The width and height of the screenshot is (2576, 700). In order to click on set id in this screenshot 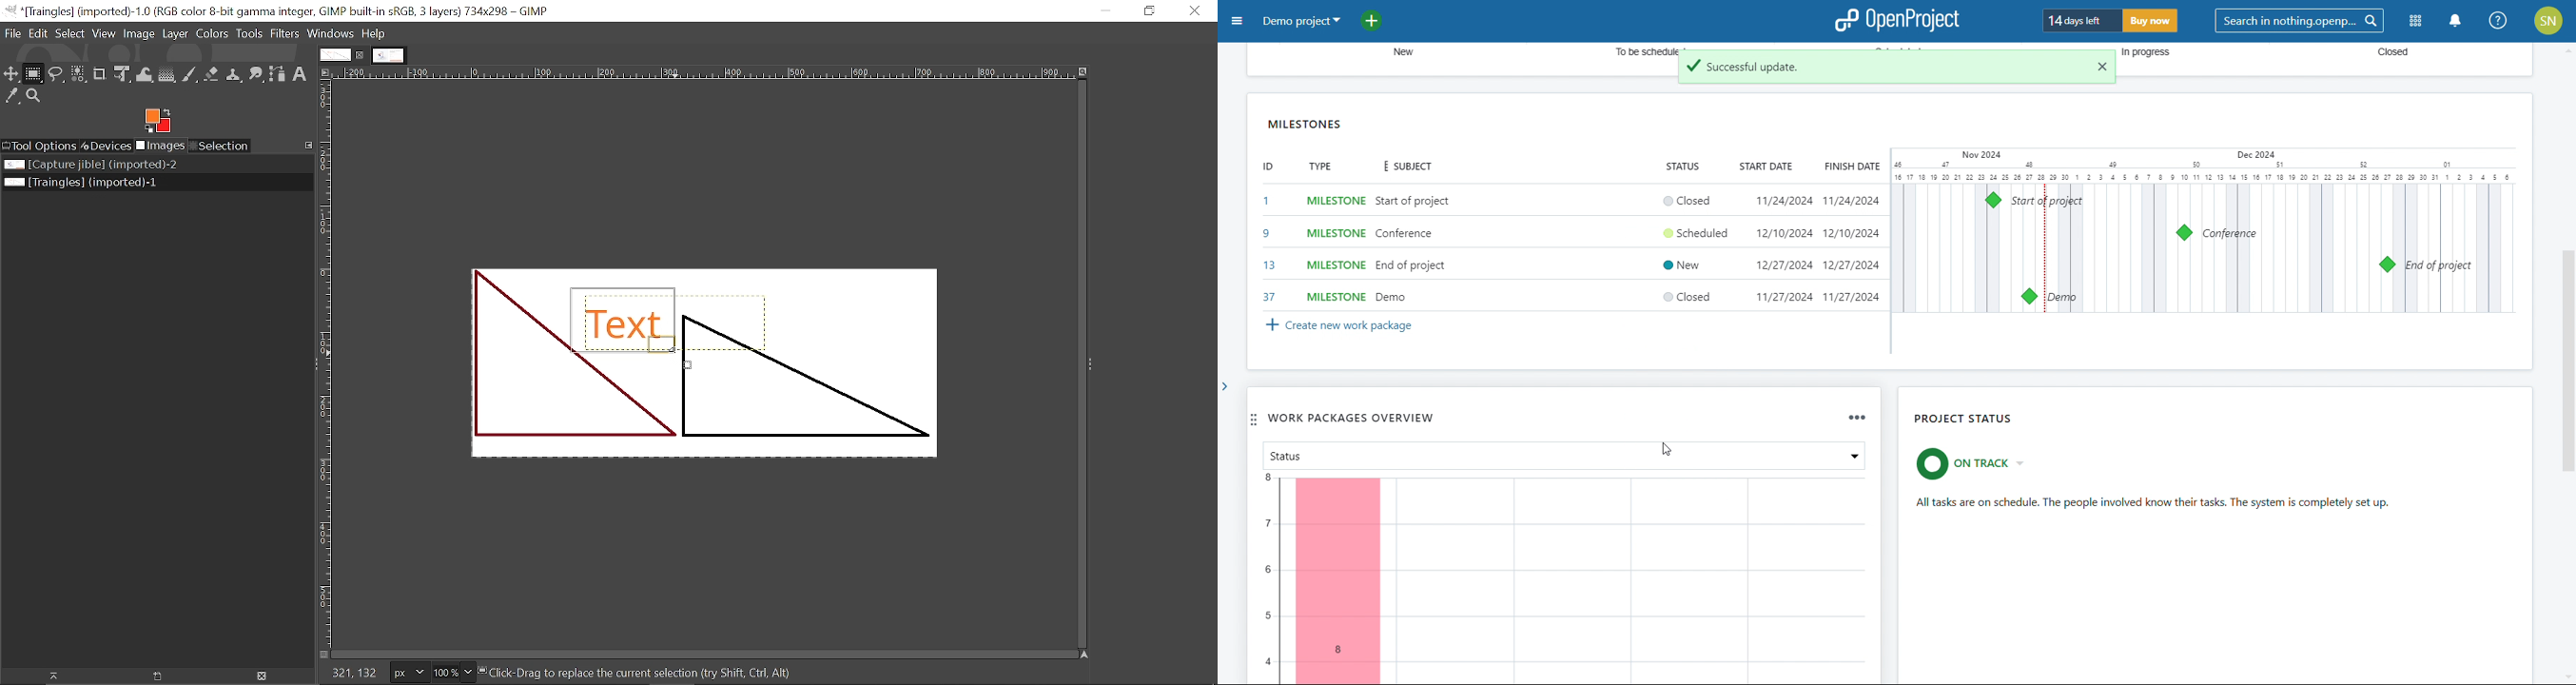, I will do `click(1268, 248)`.